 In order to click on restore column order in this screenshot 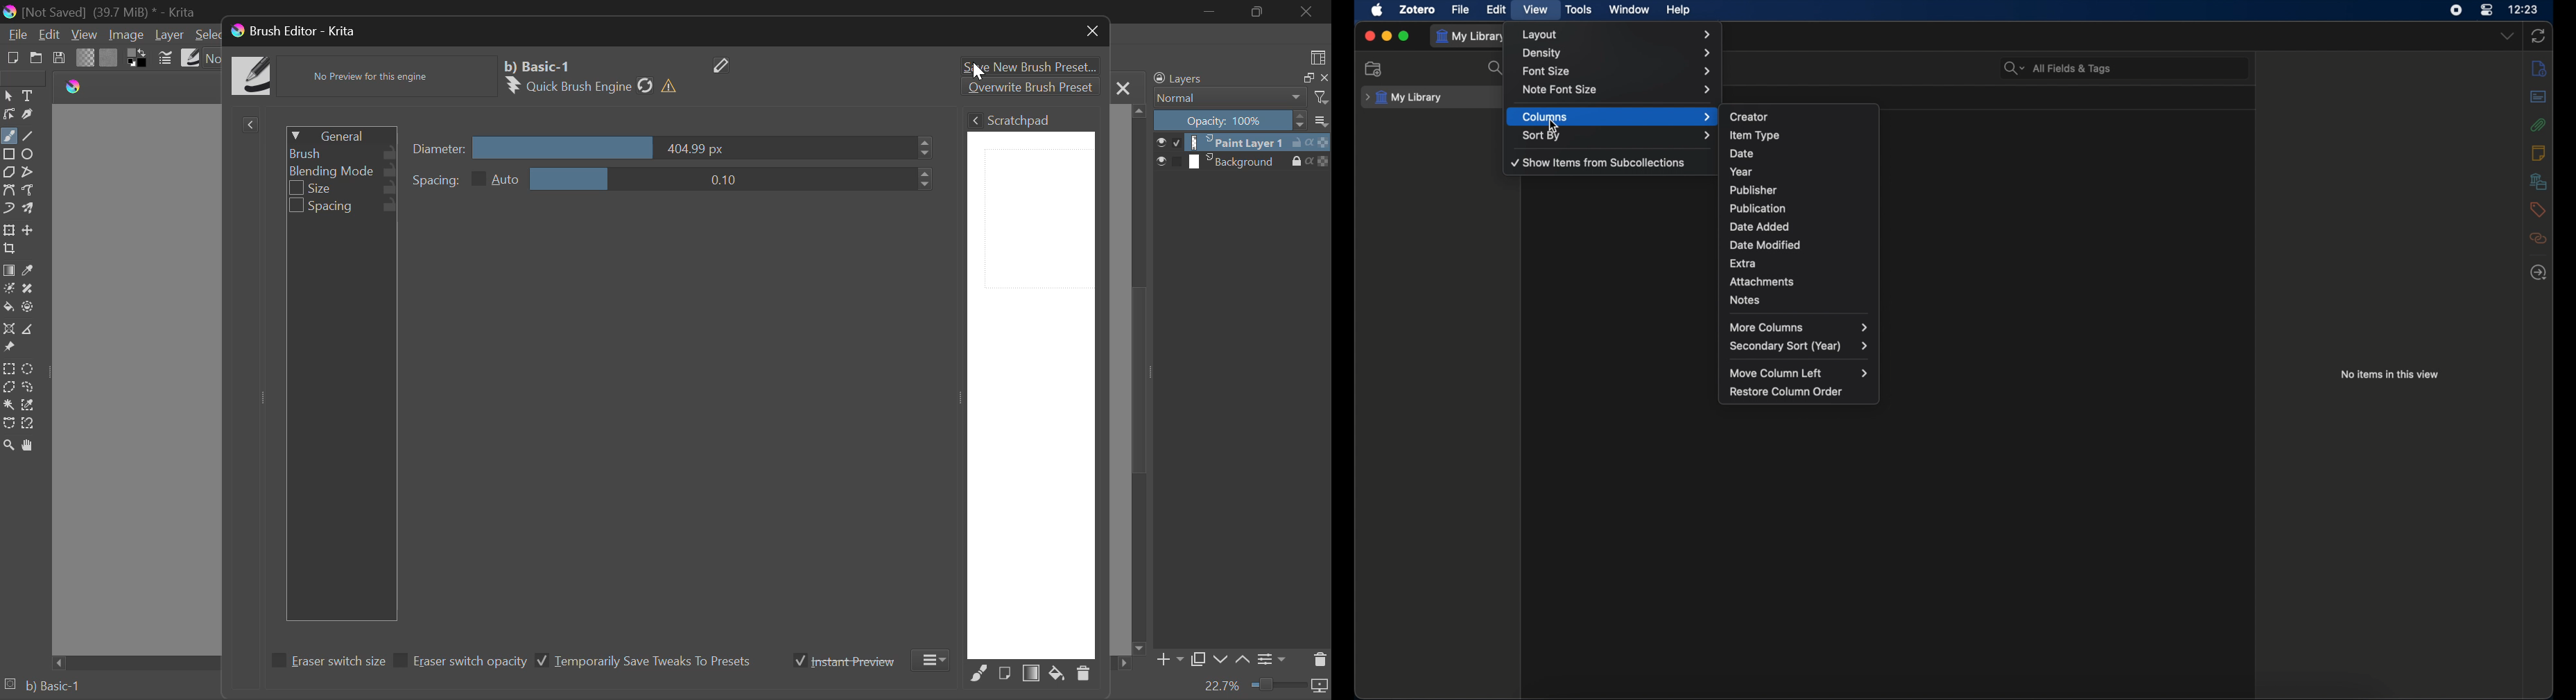, I will do `click(1787, 391)`.